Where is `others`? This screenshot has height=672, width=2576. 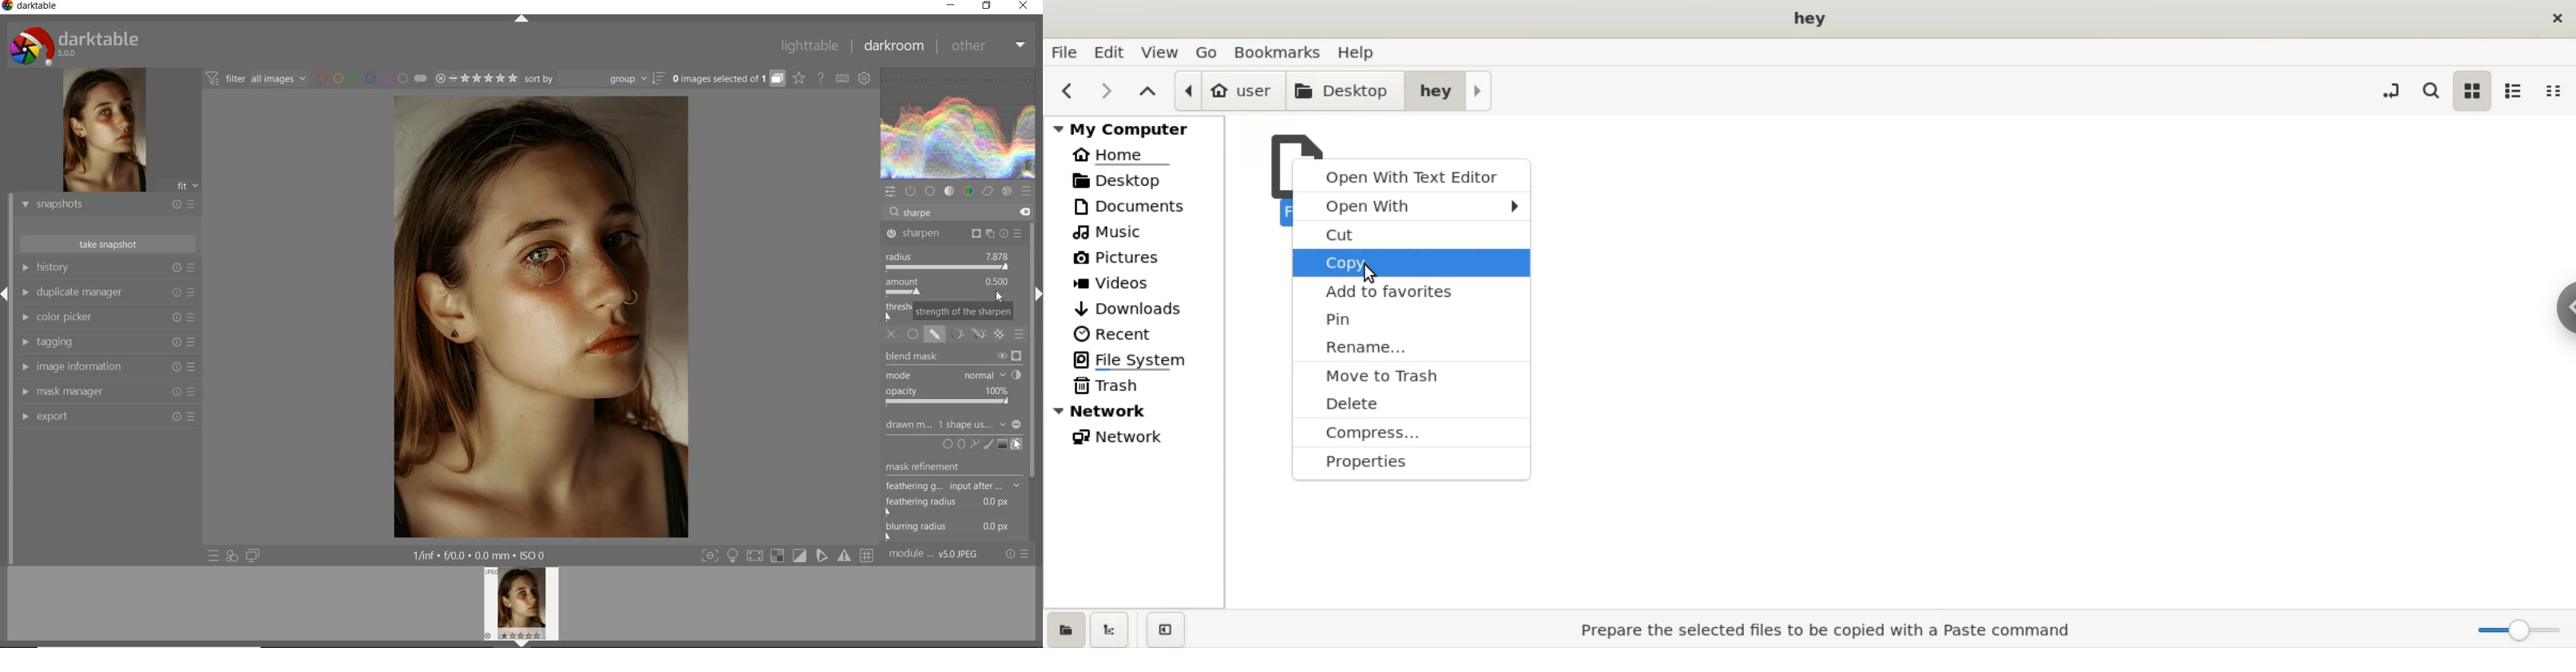
others is located at coordinates (1407, 467).